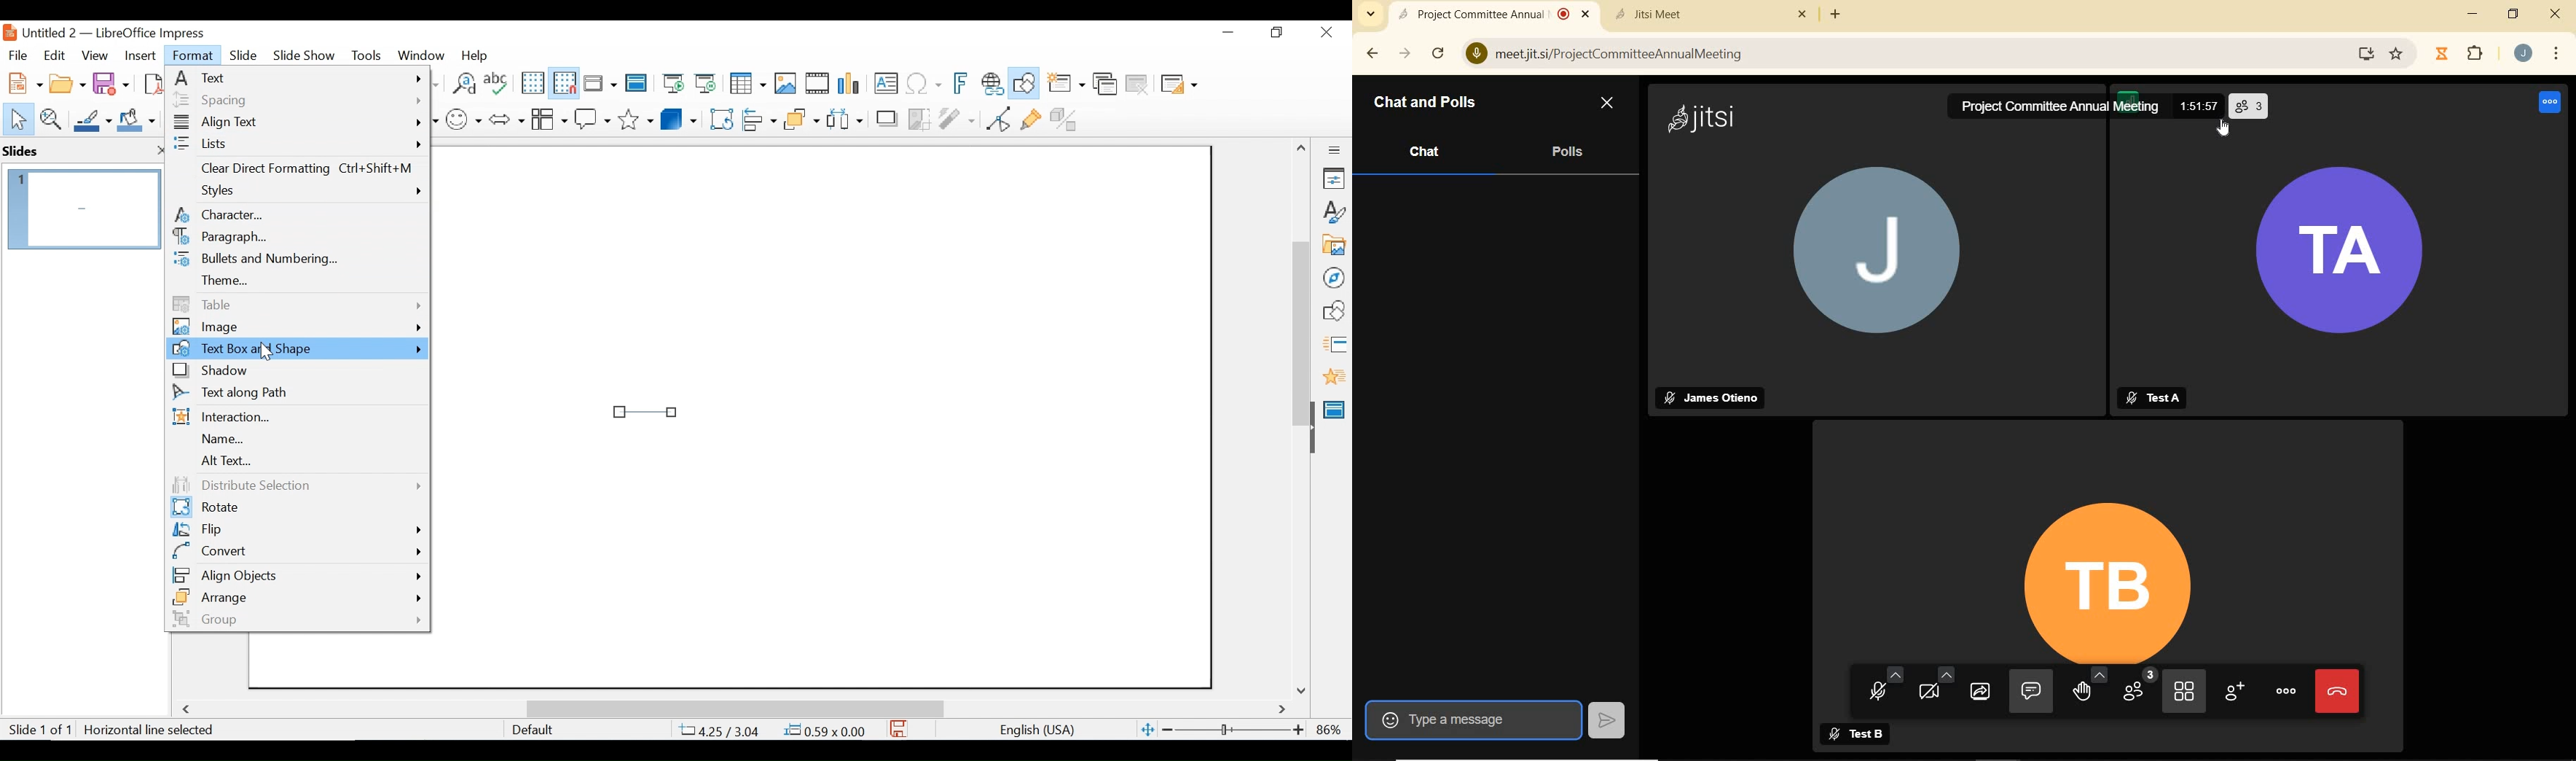 This screenshot has height=784, width=2576. What do you see at coordinates (885, 85) in the screenshot?
I see `Insert Textbox` at bounding box center [885, 85].